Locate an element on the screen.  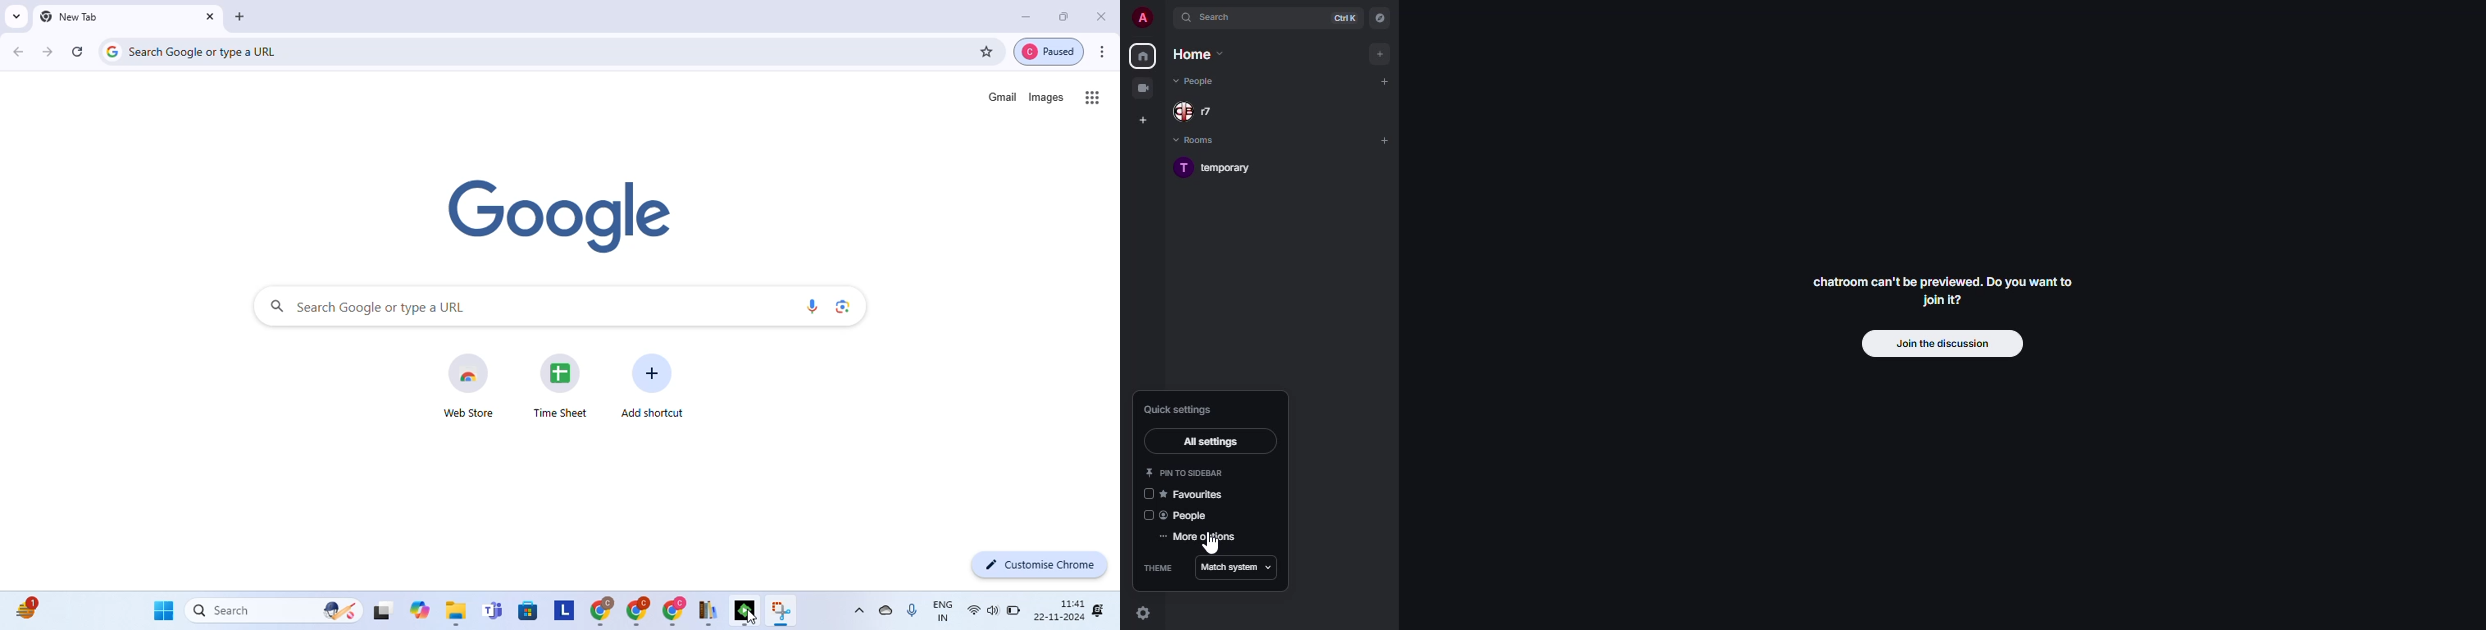
people is located at coordinates (1199, 112).